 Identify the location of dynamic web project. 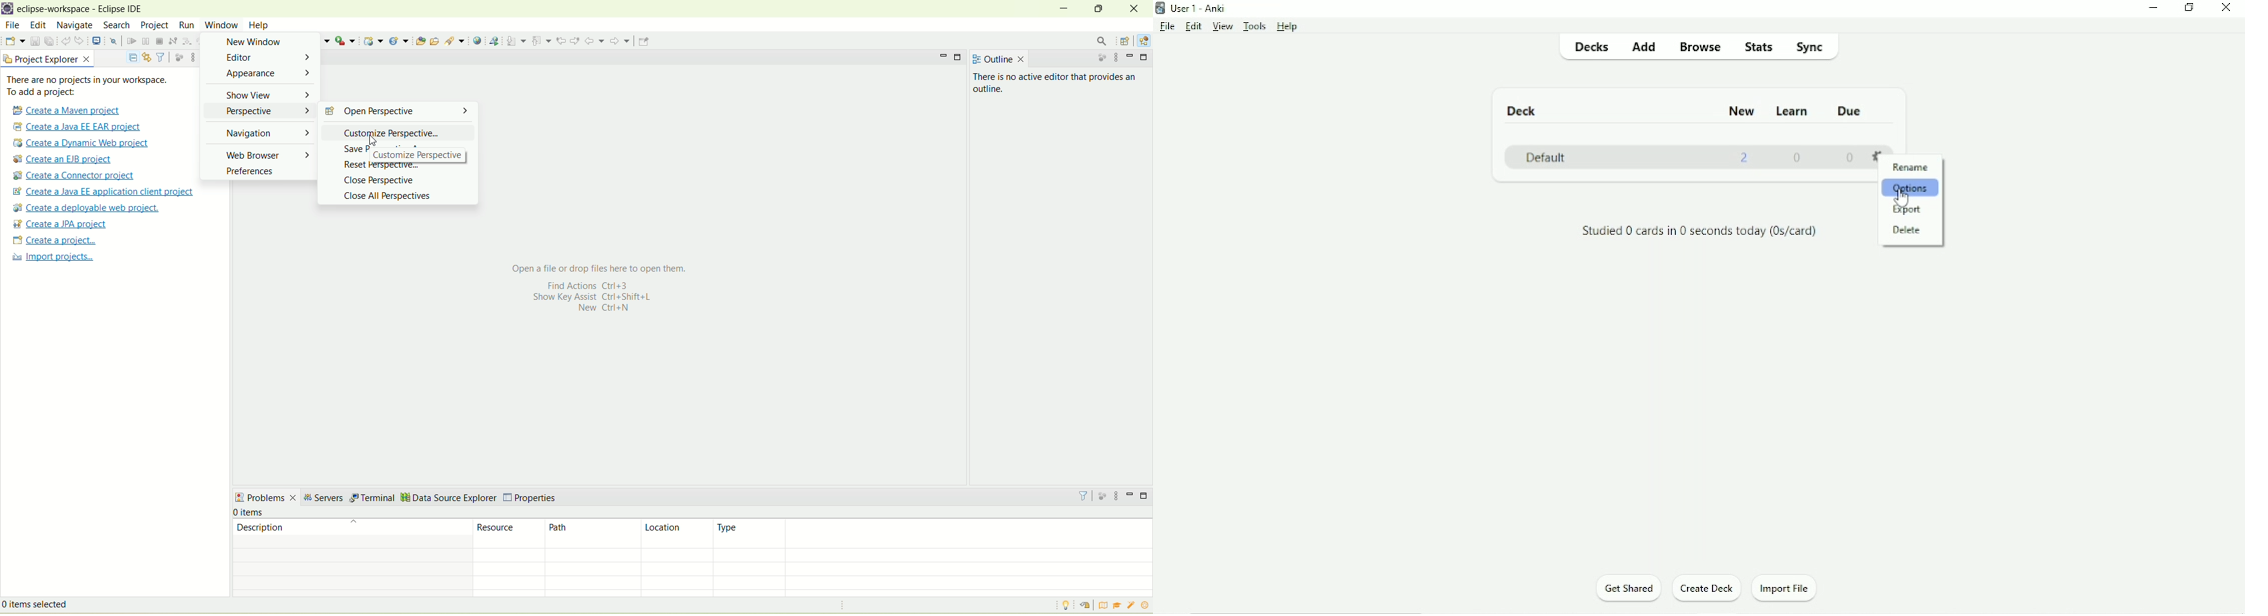
(374, 41).